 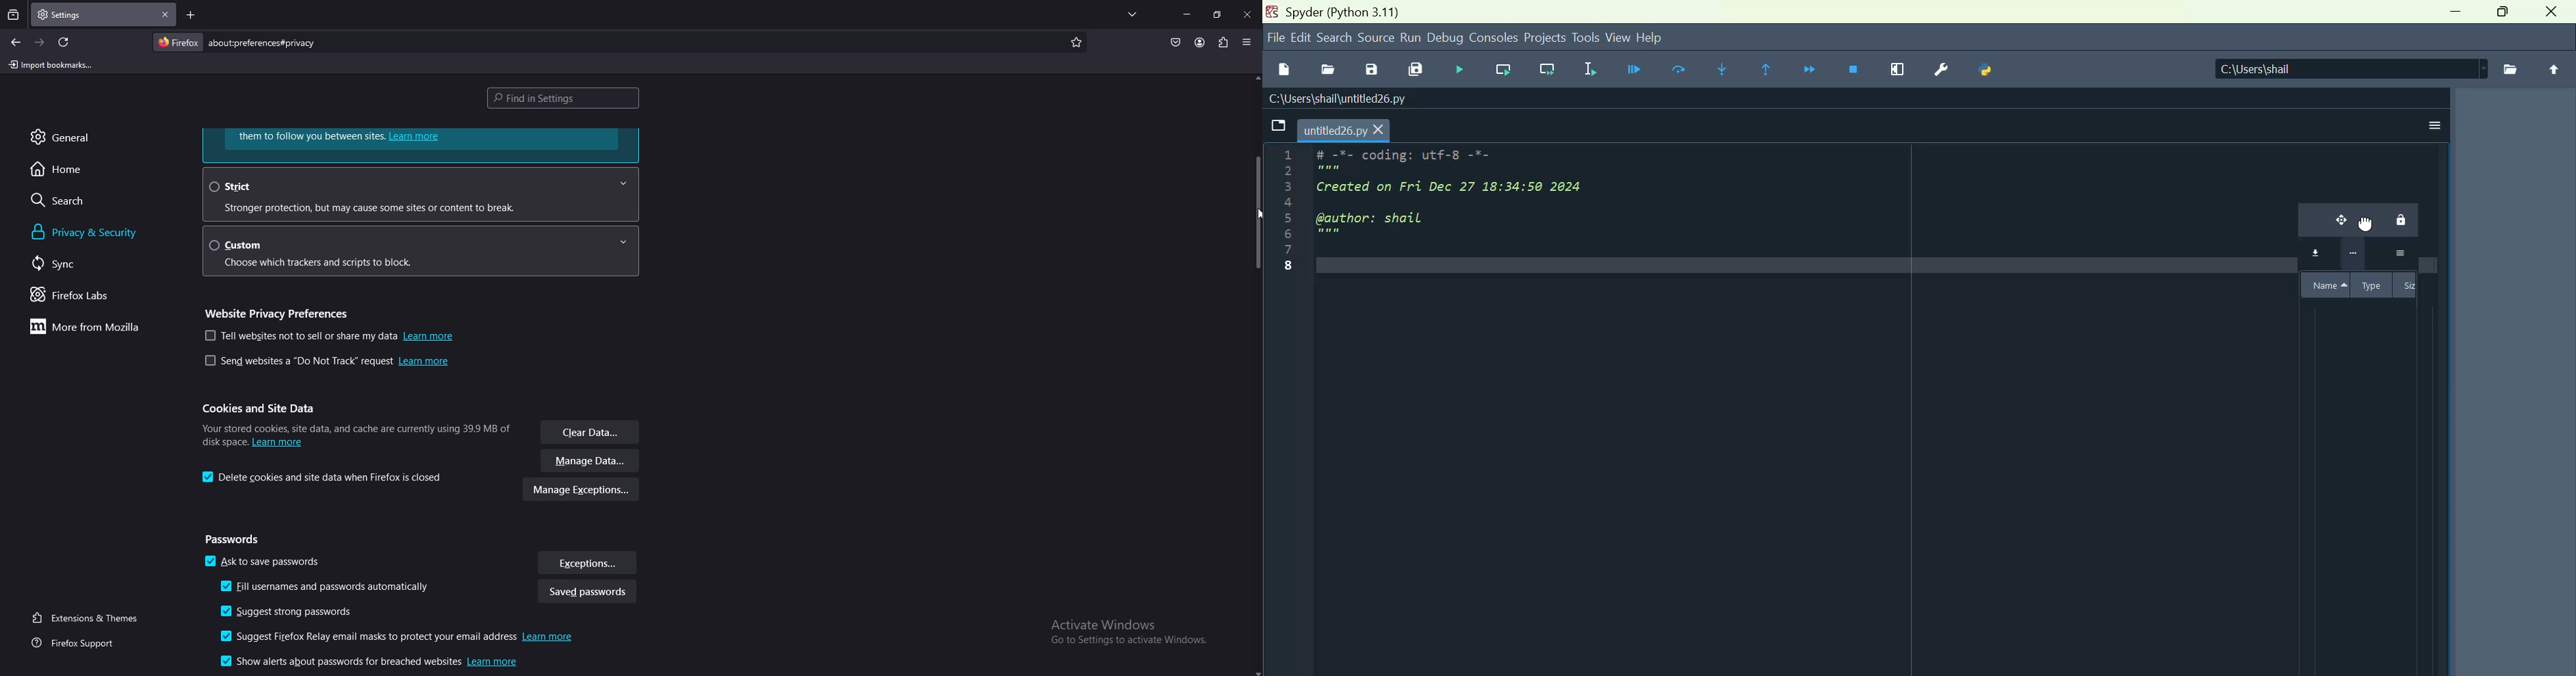 What do you see at coordinates (329, 588) in the screenshot?
I see `autofill` at bounding box center [329, 588].